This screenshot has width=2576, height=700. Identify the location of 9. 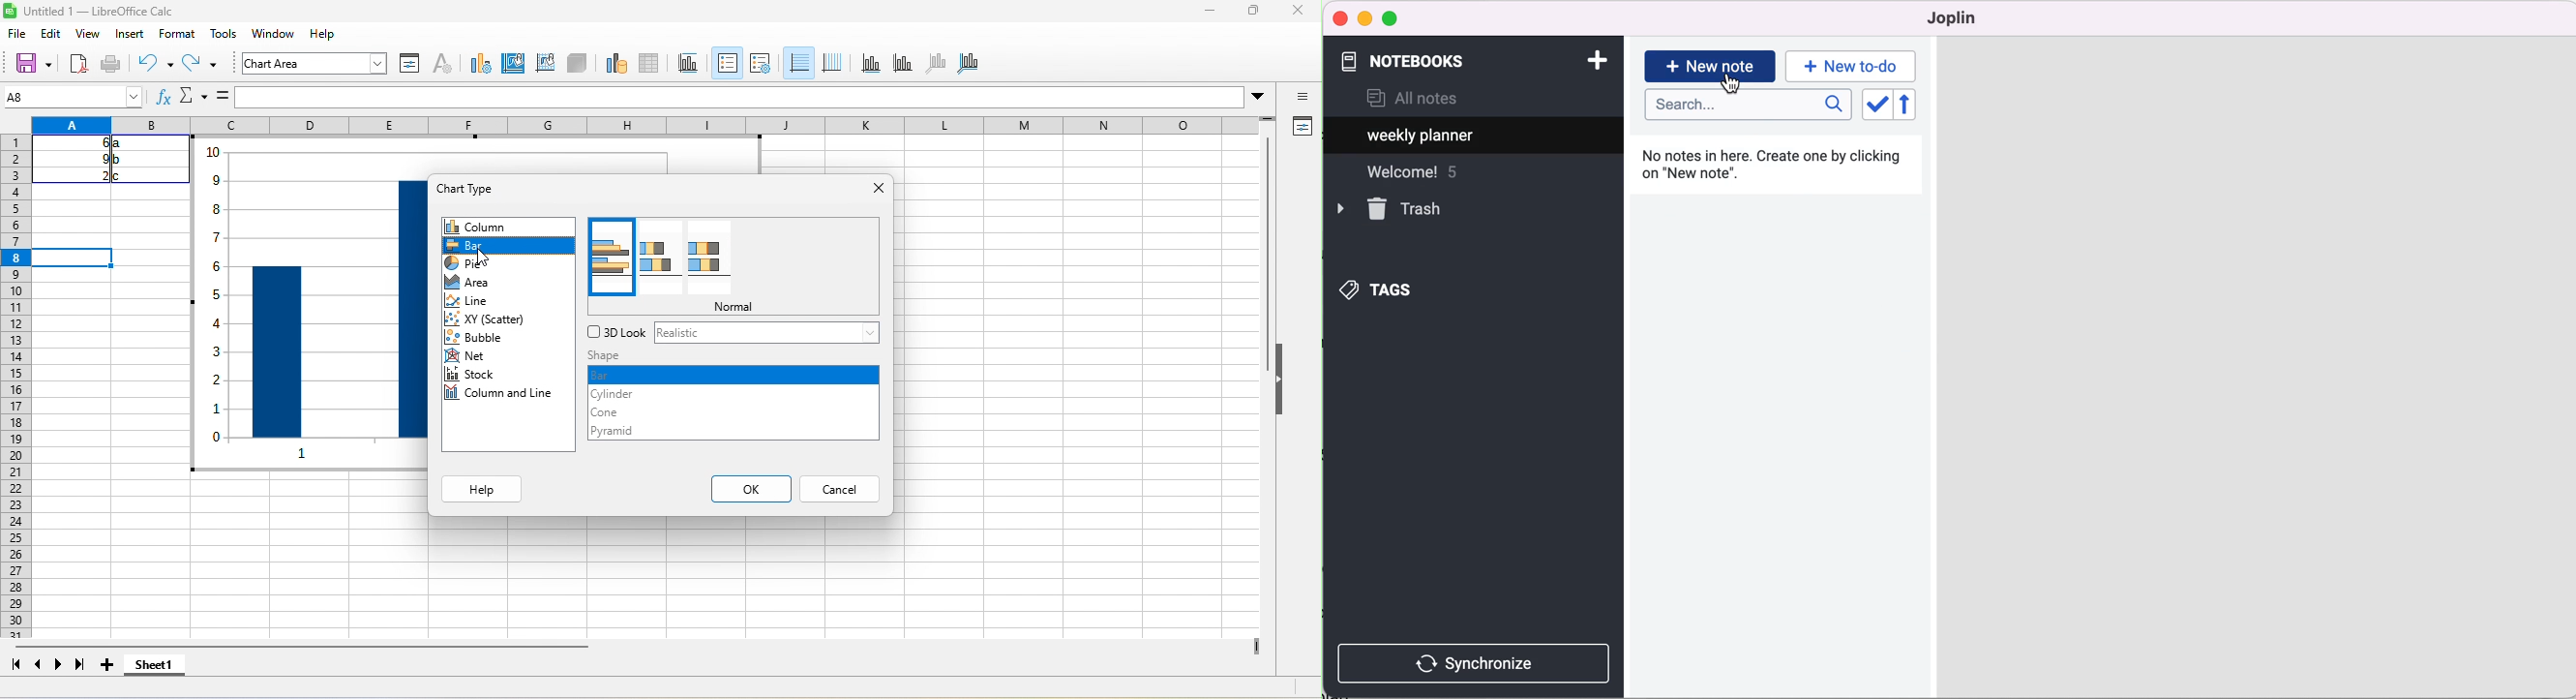
(91, 160).